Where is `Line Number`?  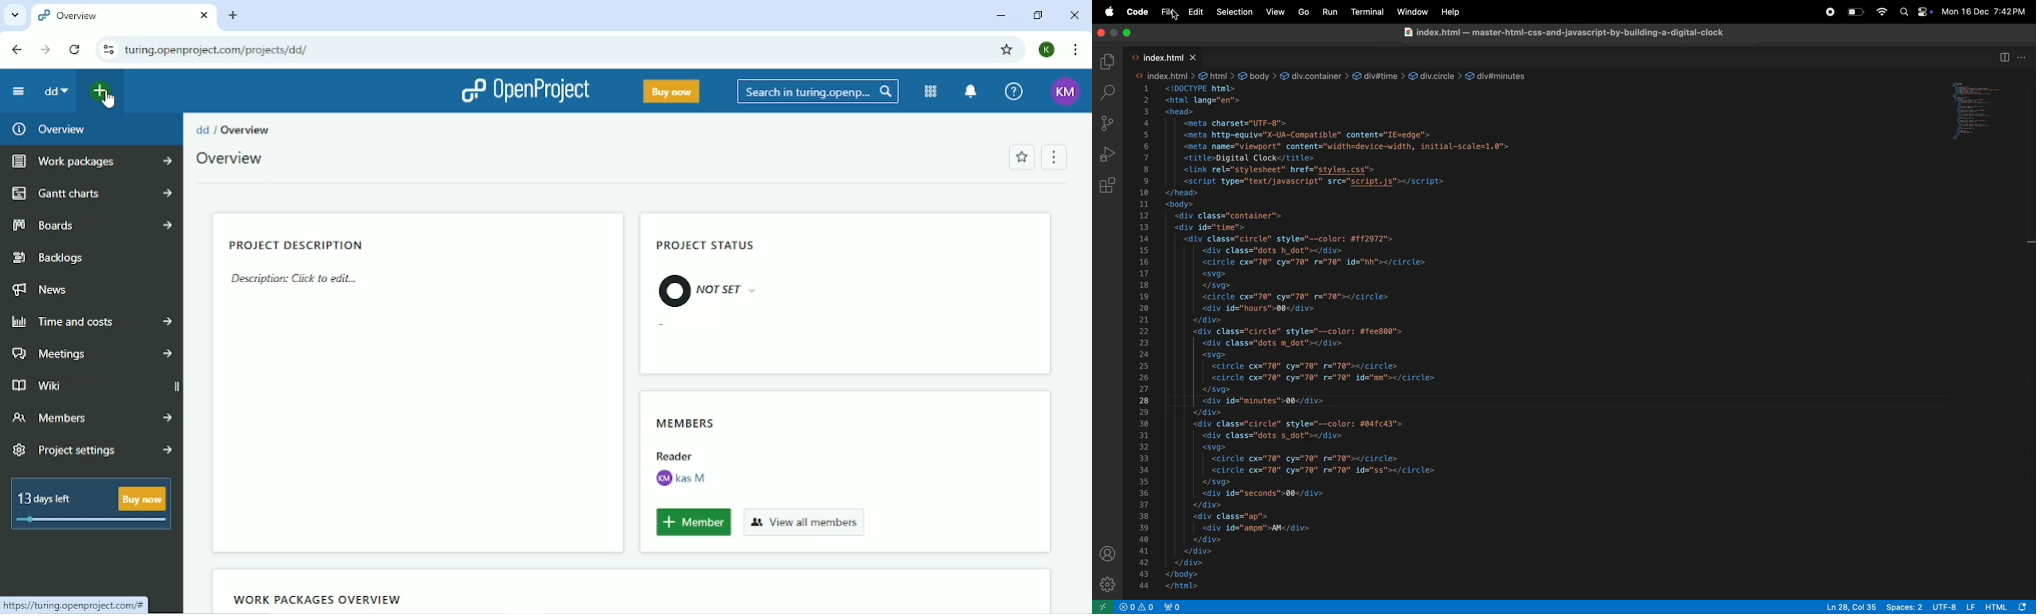
Line Number is located at coordinates (1145, 339).